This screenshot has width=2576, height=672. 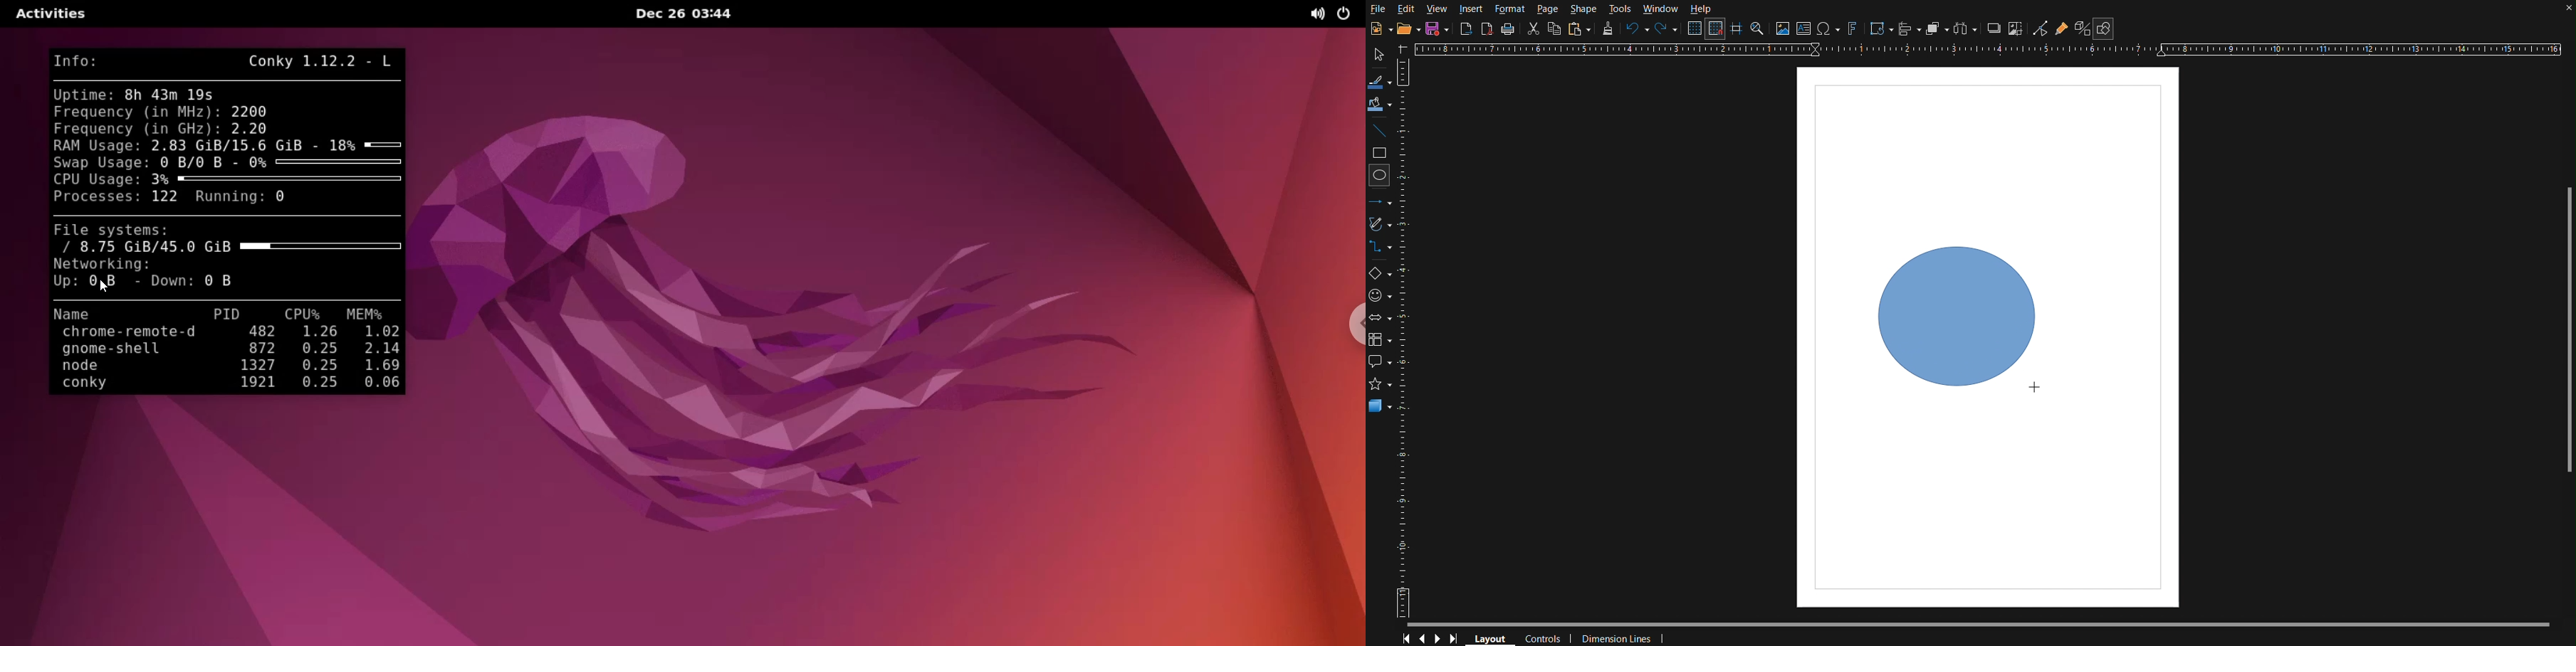 What do you see at coordinates (1378, 26) in the screenshot?
I see `New` at bounding box center [1378, 26].